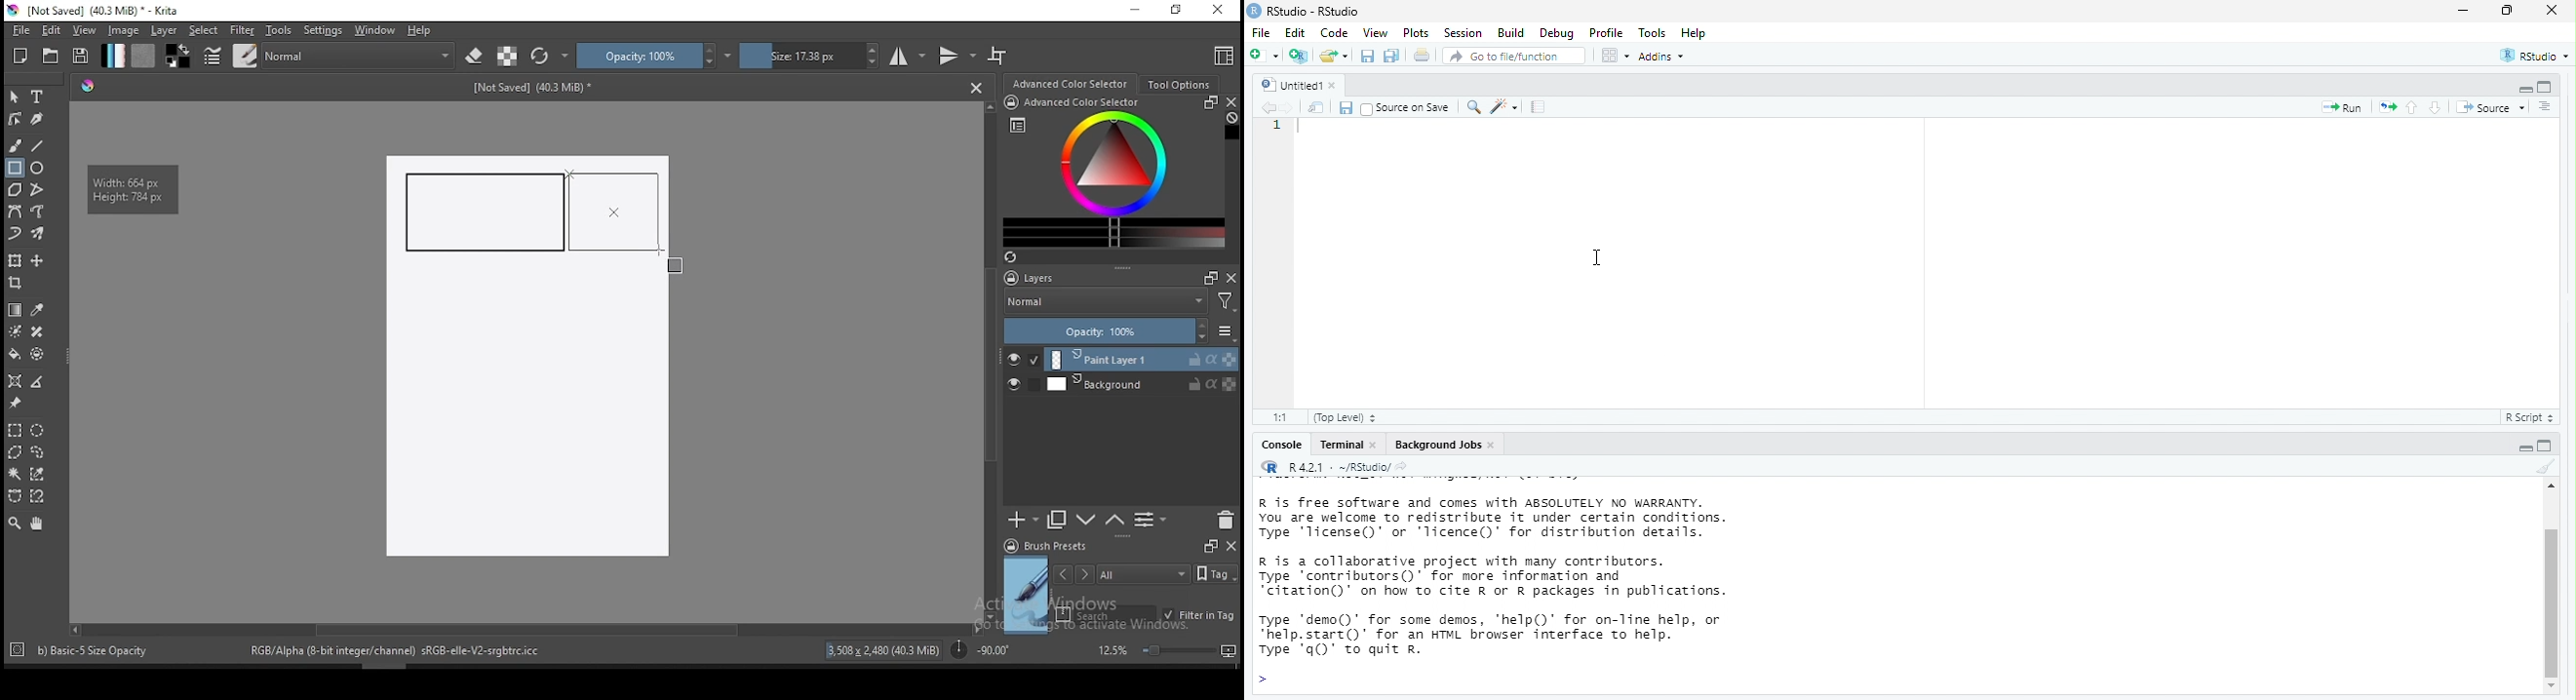 This screenshot has height=700, width=2576. What do you see at coordinates (15, 234) in the screenshot?
I see `dynamic brush tool` at bounding box center [15, 234].